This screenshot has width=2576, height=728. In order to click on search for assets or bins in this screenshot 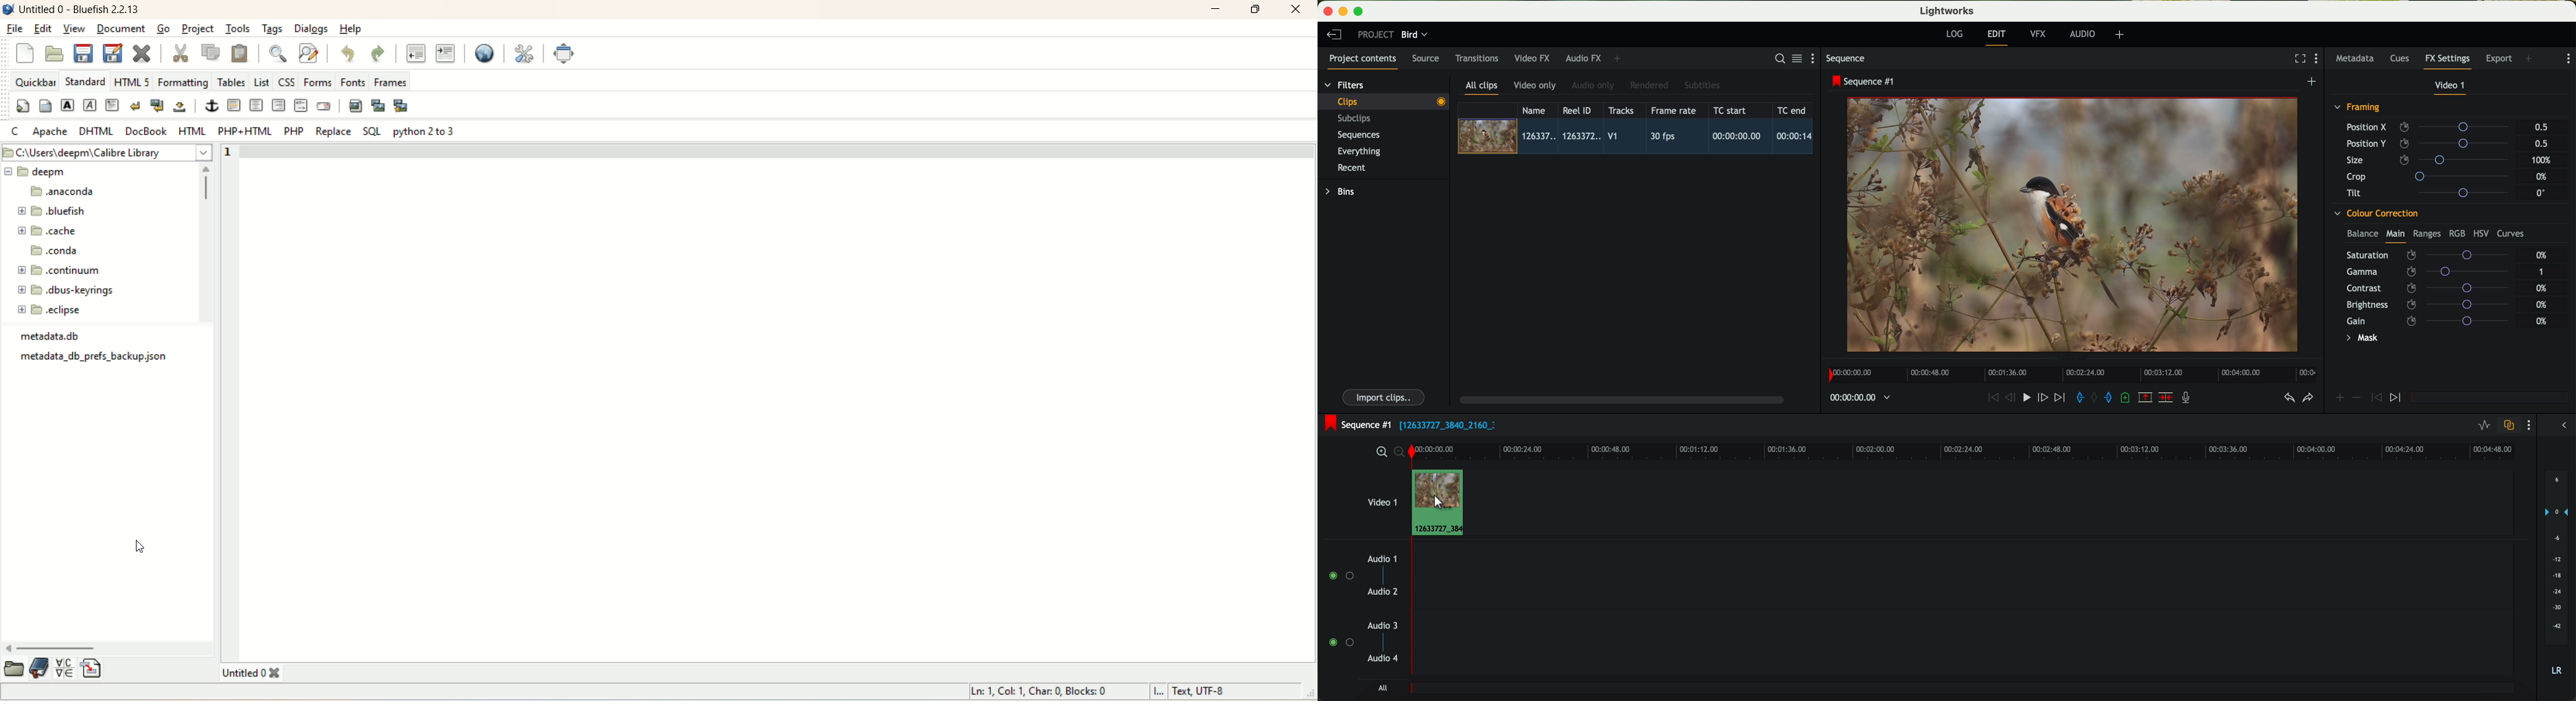, I will do `click(1776, 59)`.